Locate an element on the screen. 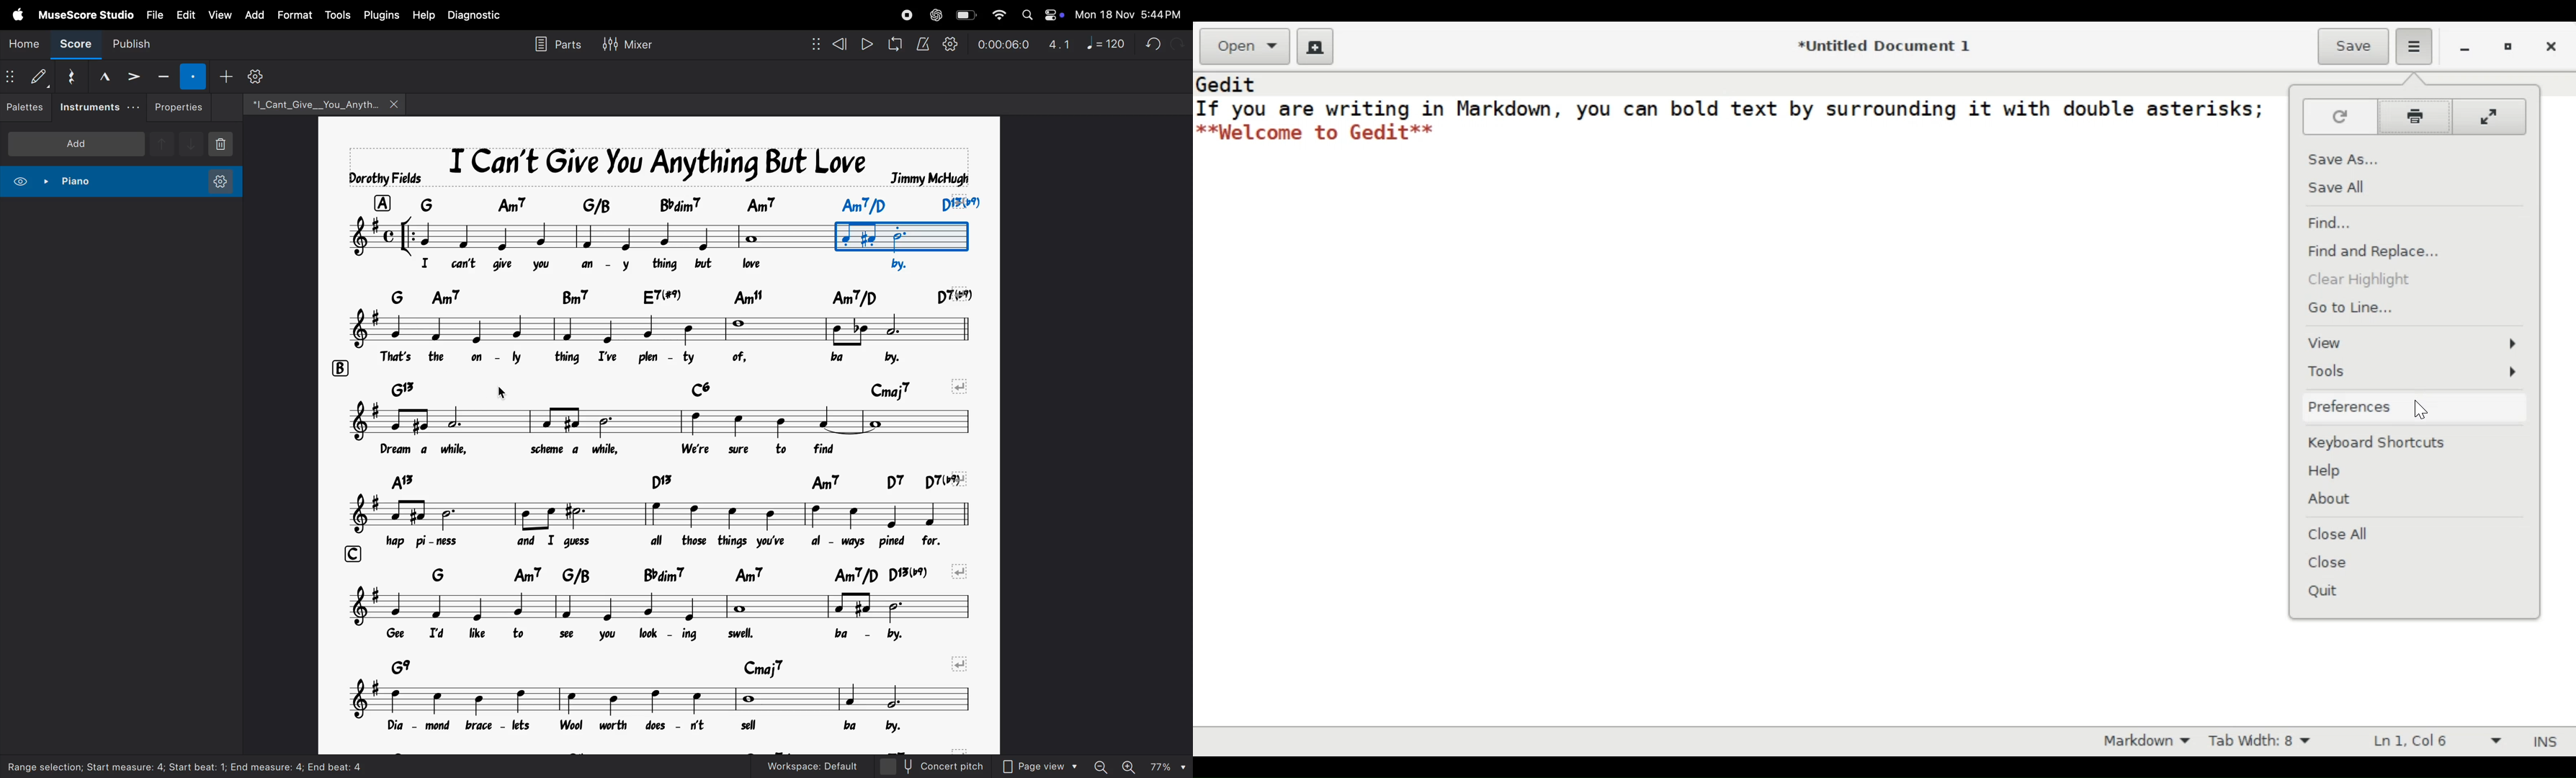  diagnostic is located at coordinates (478, 17).